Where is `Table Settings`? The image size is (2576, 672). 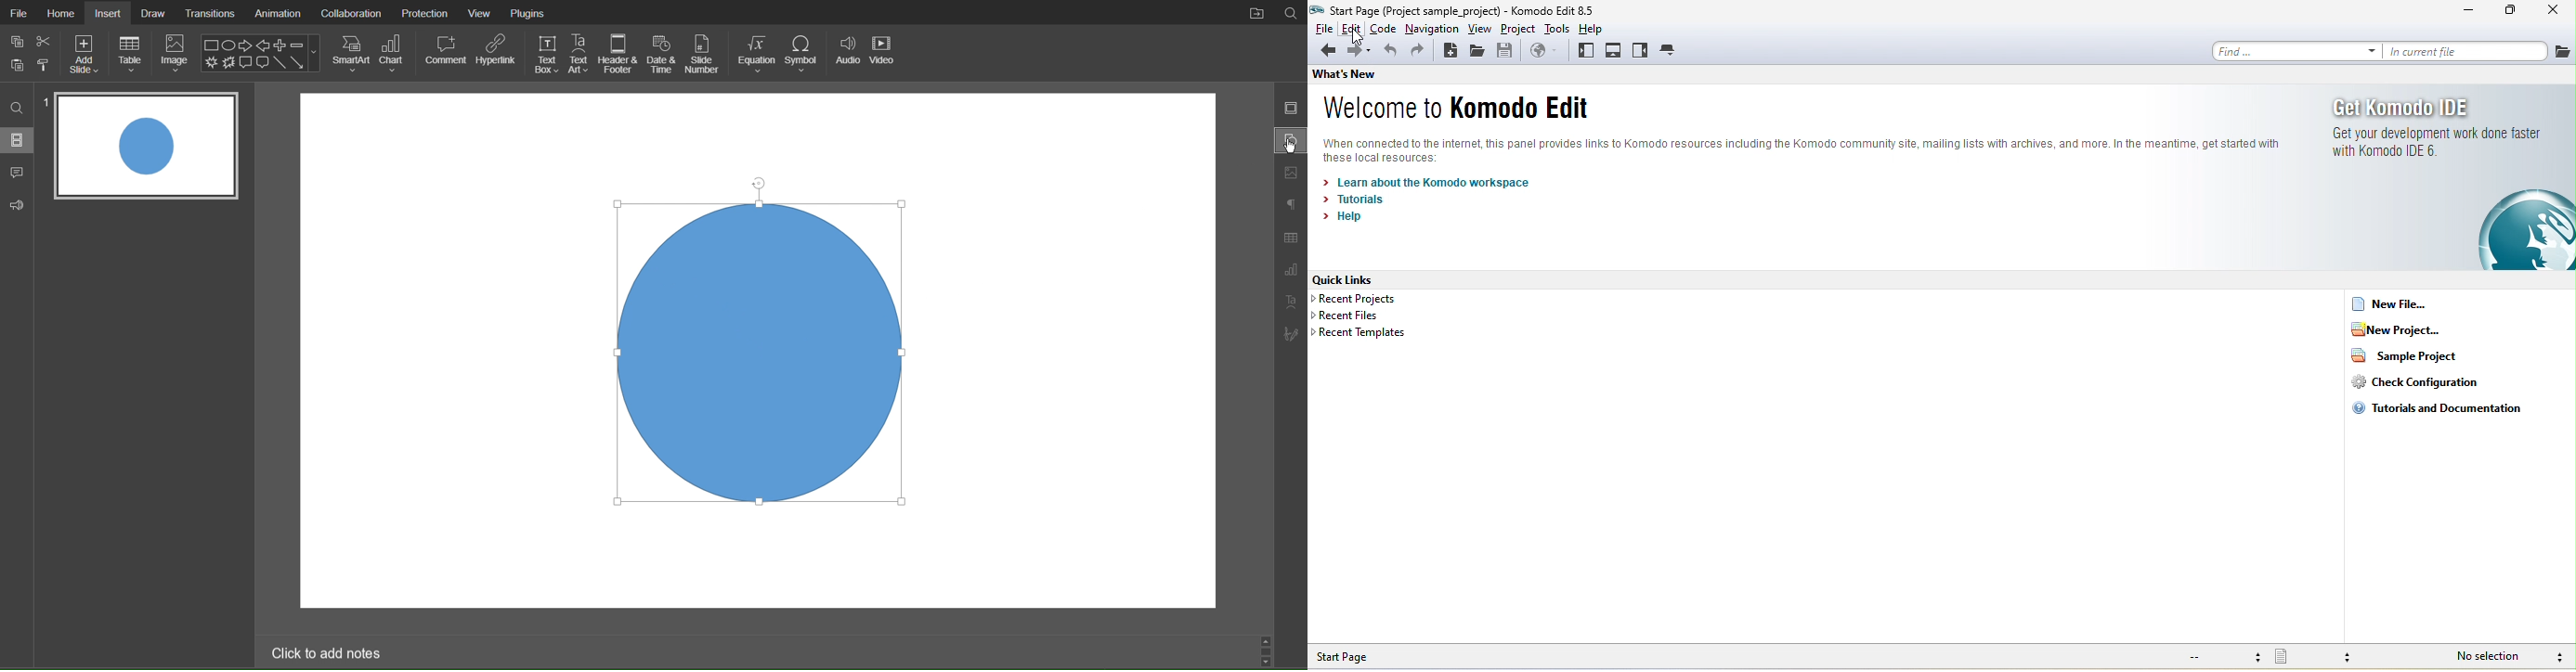 Table Settings is located at coordinates (1291, 235).